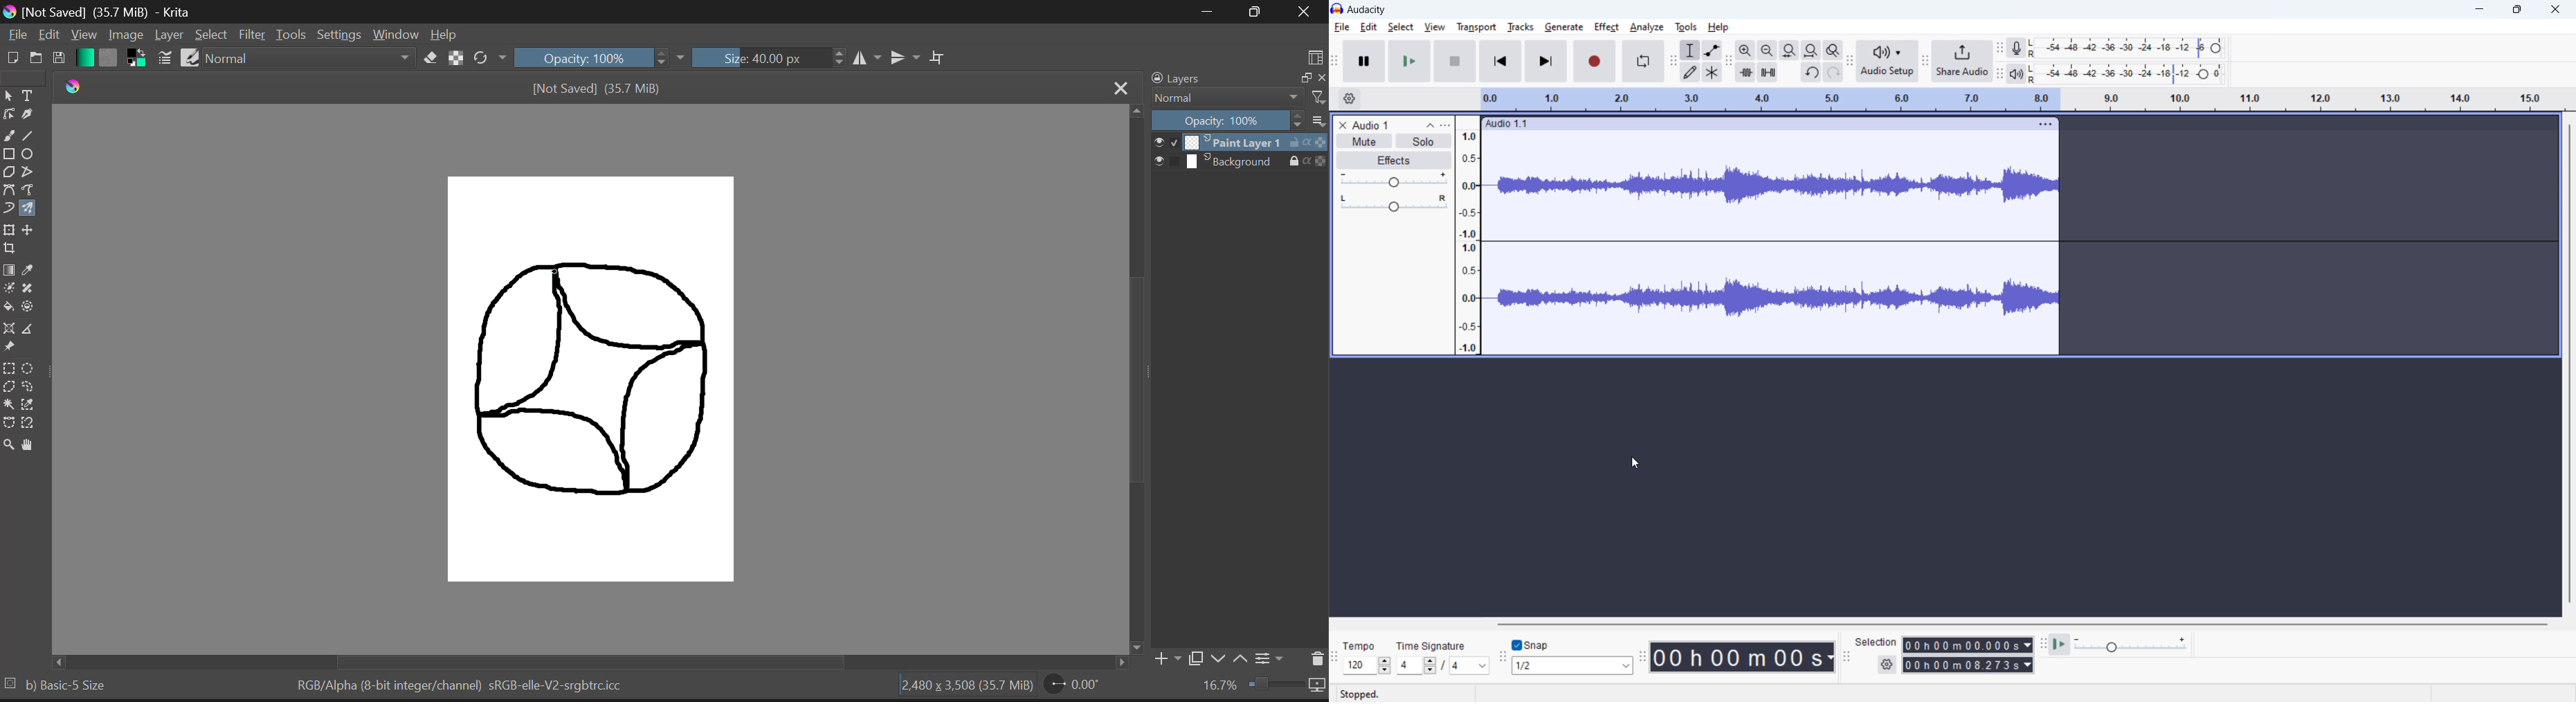  Describe the element at coordinates (1341, 124) in the screenshot. I see `delete track` at that location.